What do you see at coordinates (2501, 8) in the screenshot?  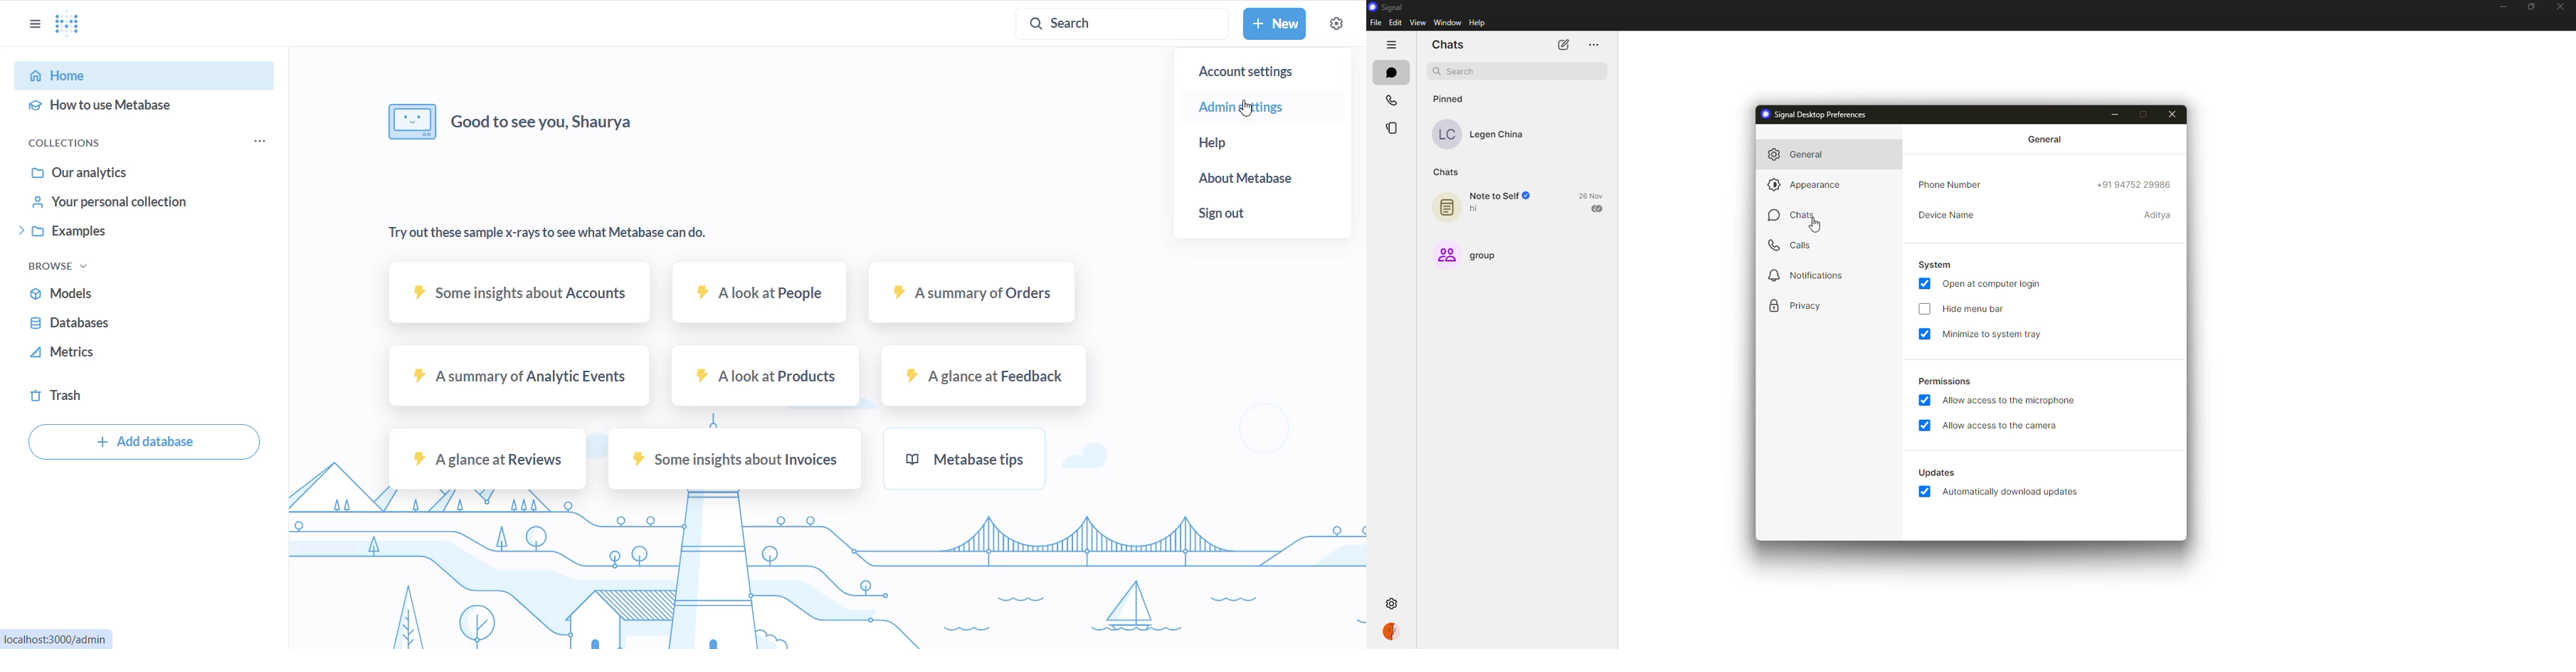 I see `minimize` at bounding box center [2501, 8].